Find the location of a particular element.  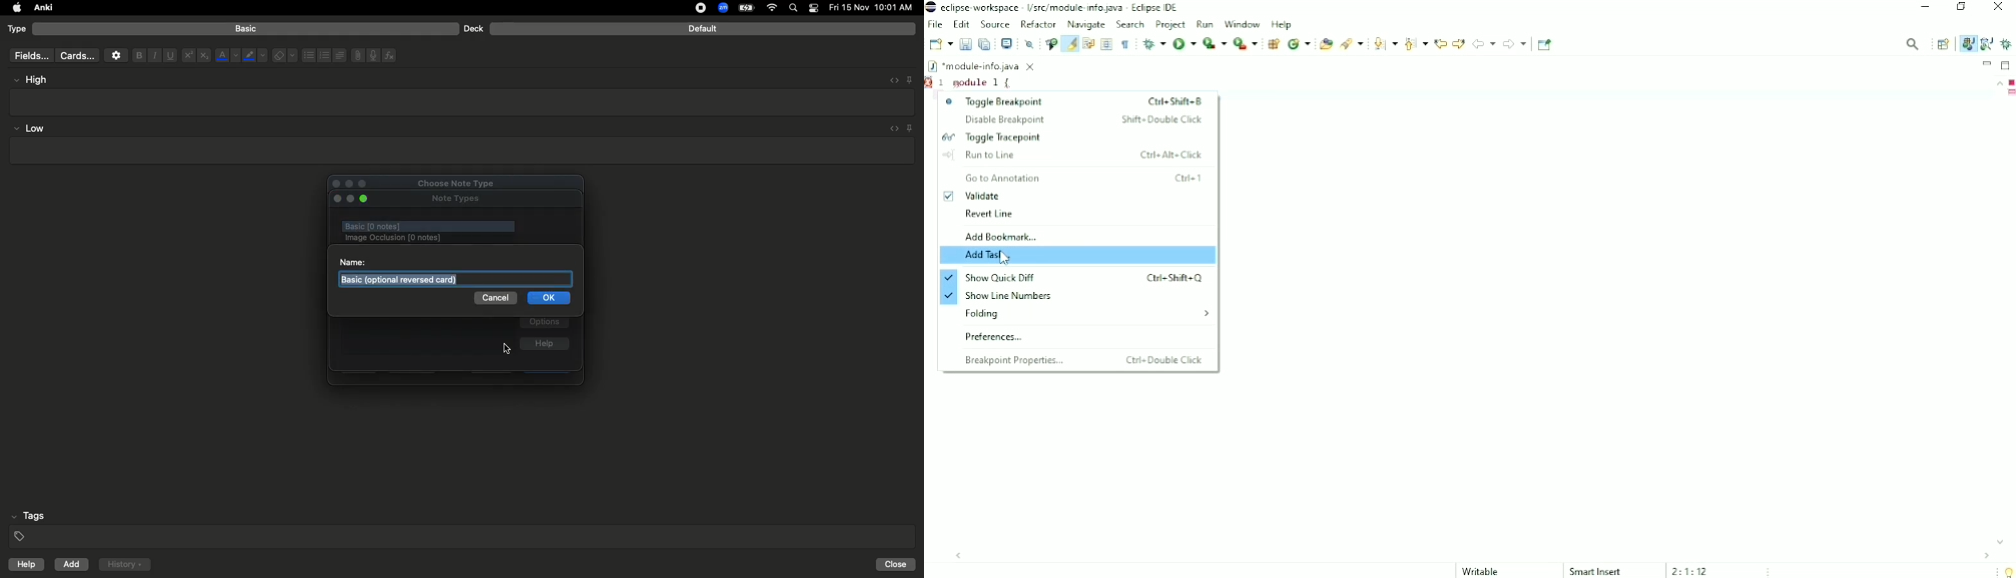

Pin is located at coordinates (910, 79).